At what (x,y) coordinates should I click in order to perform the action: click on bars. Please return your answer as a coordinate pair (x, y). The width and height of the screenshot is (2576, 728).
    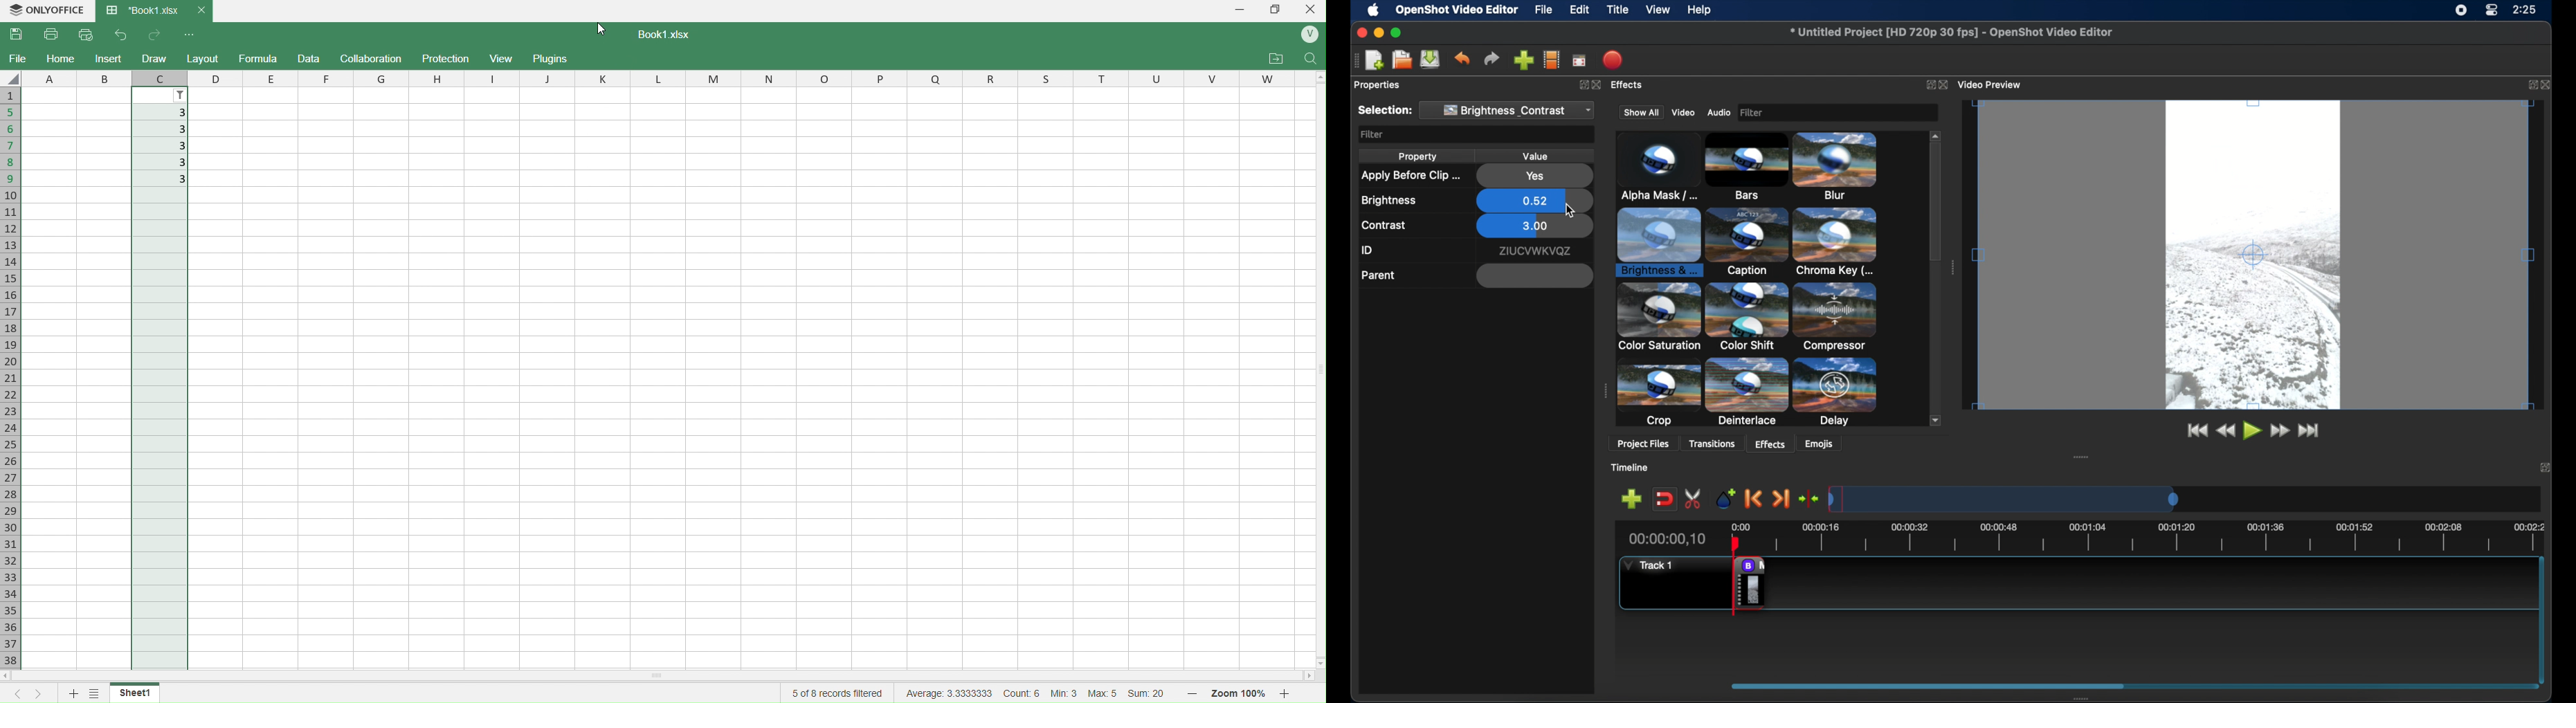
    Looking at the image, I should click on (1652, 167).